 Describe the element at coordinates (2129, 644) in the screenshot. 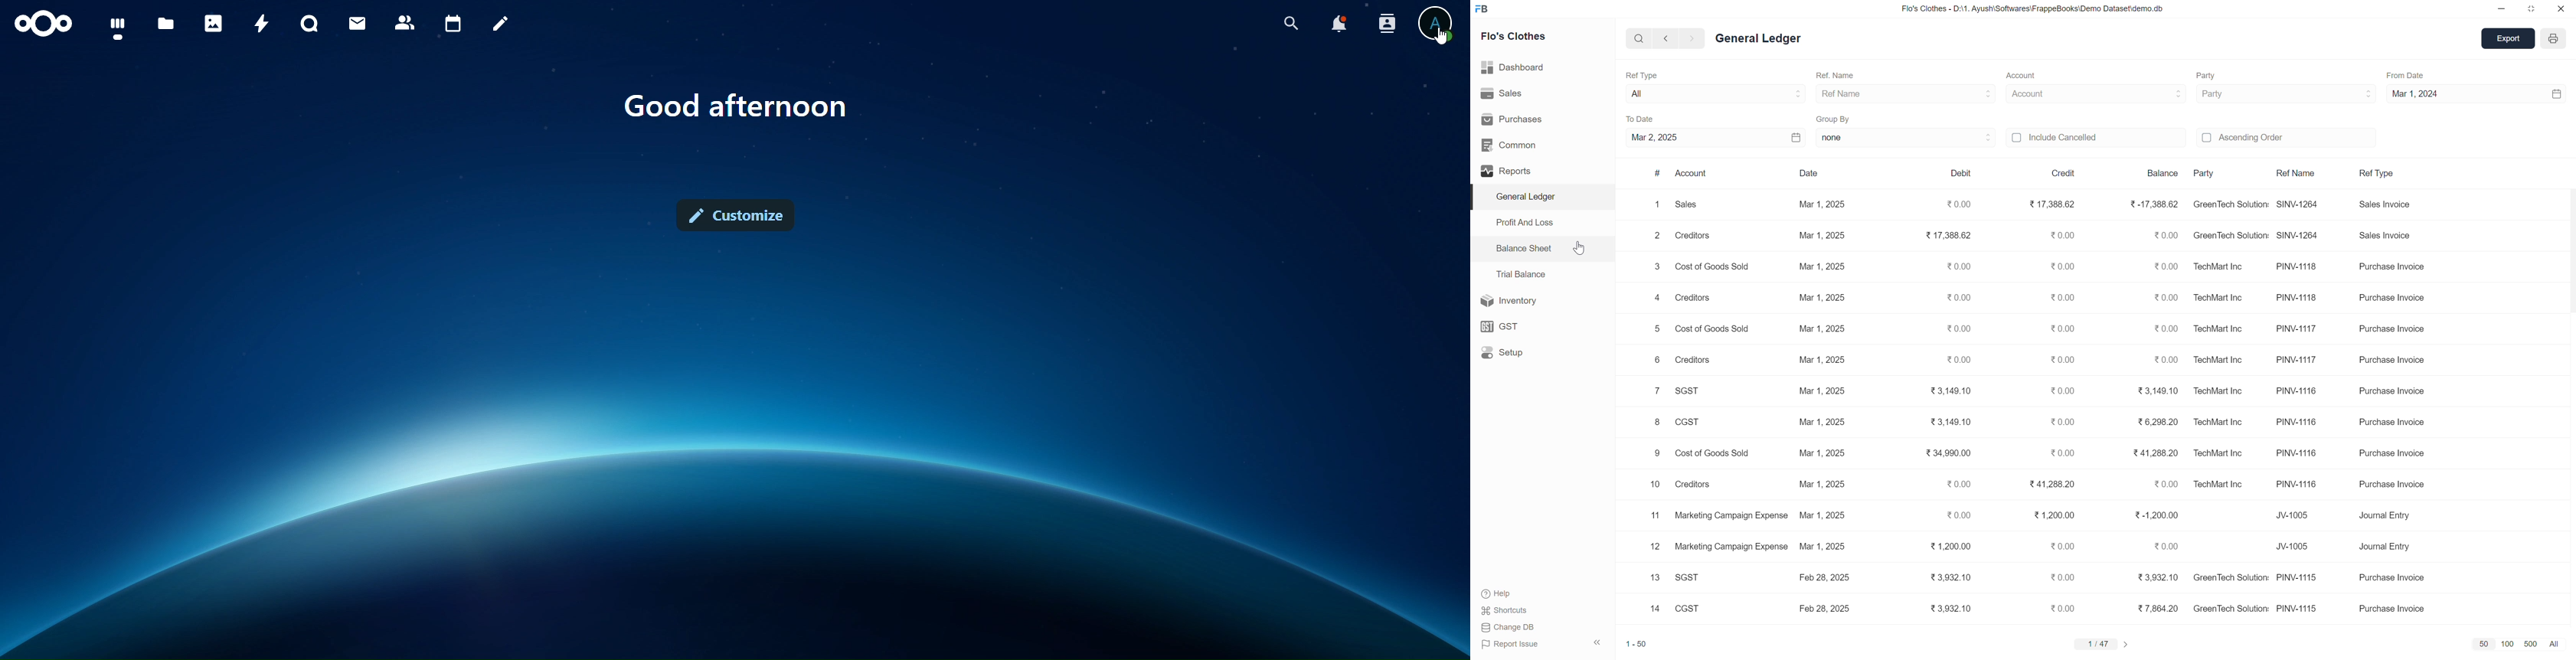

I see `forward` at that location.